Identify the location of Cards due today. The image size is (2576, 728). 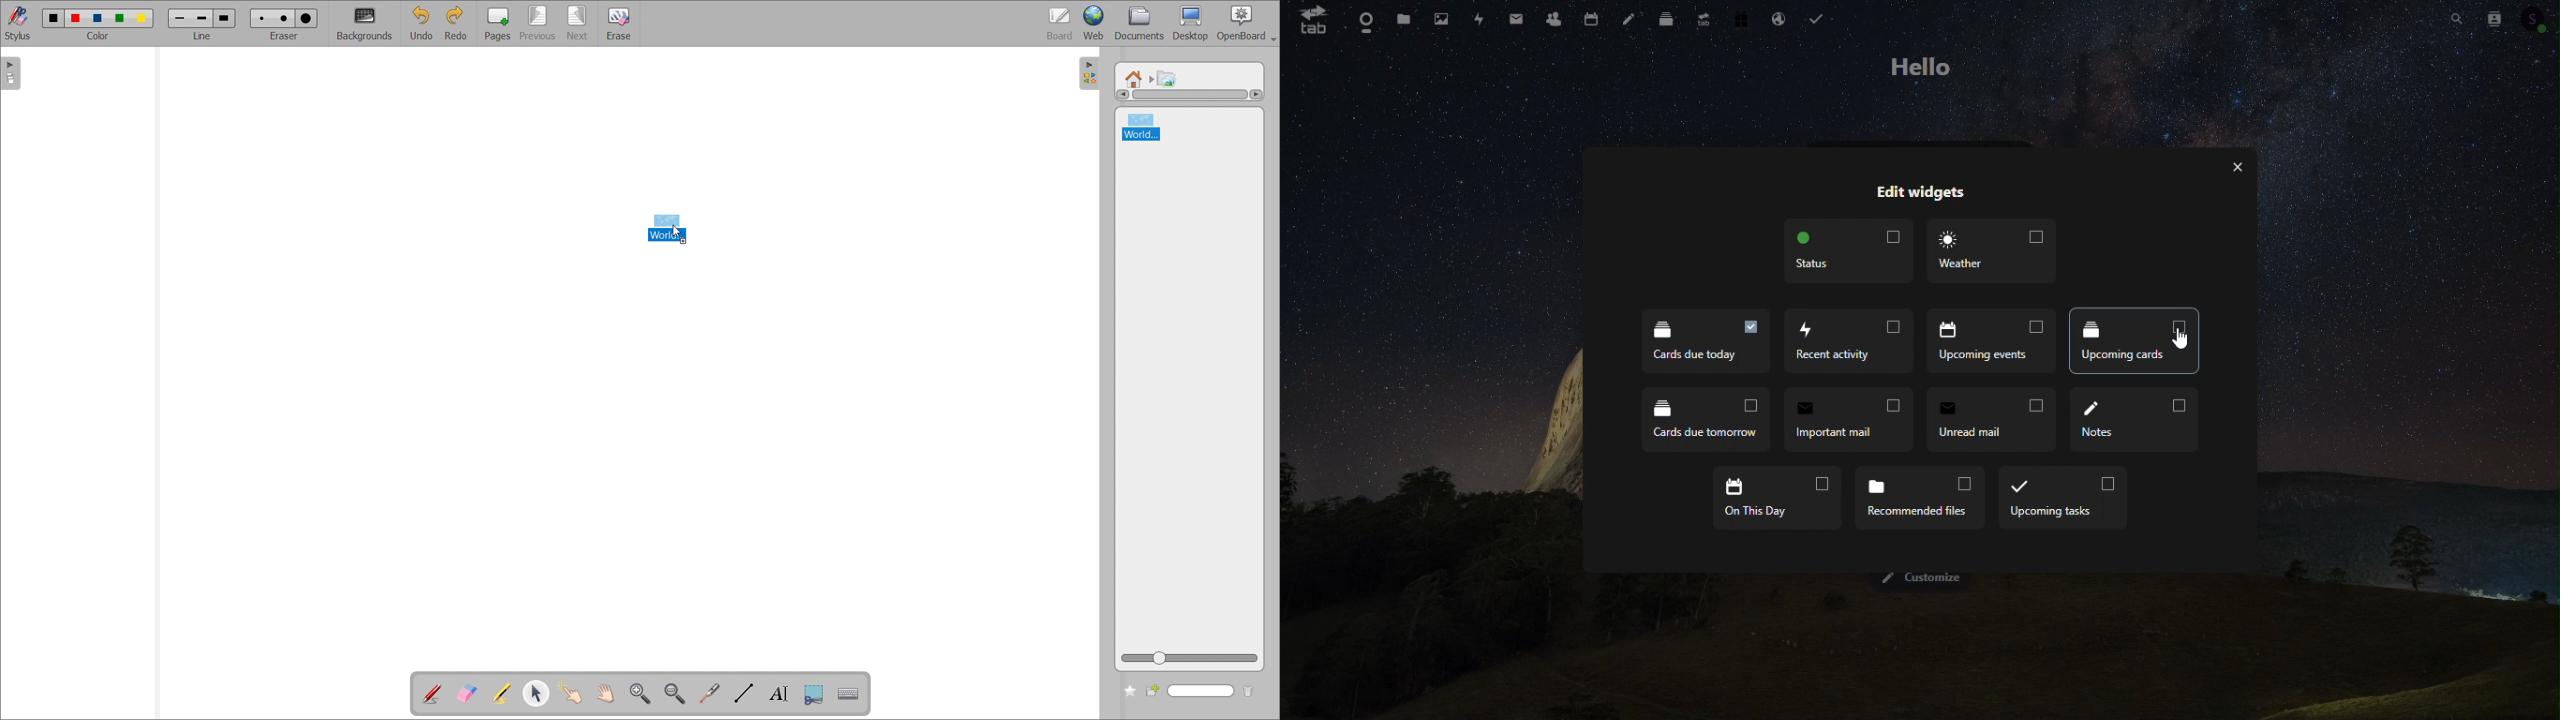
(1706, 342).